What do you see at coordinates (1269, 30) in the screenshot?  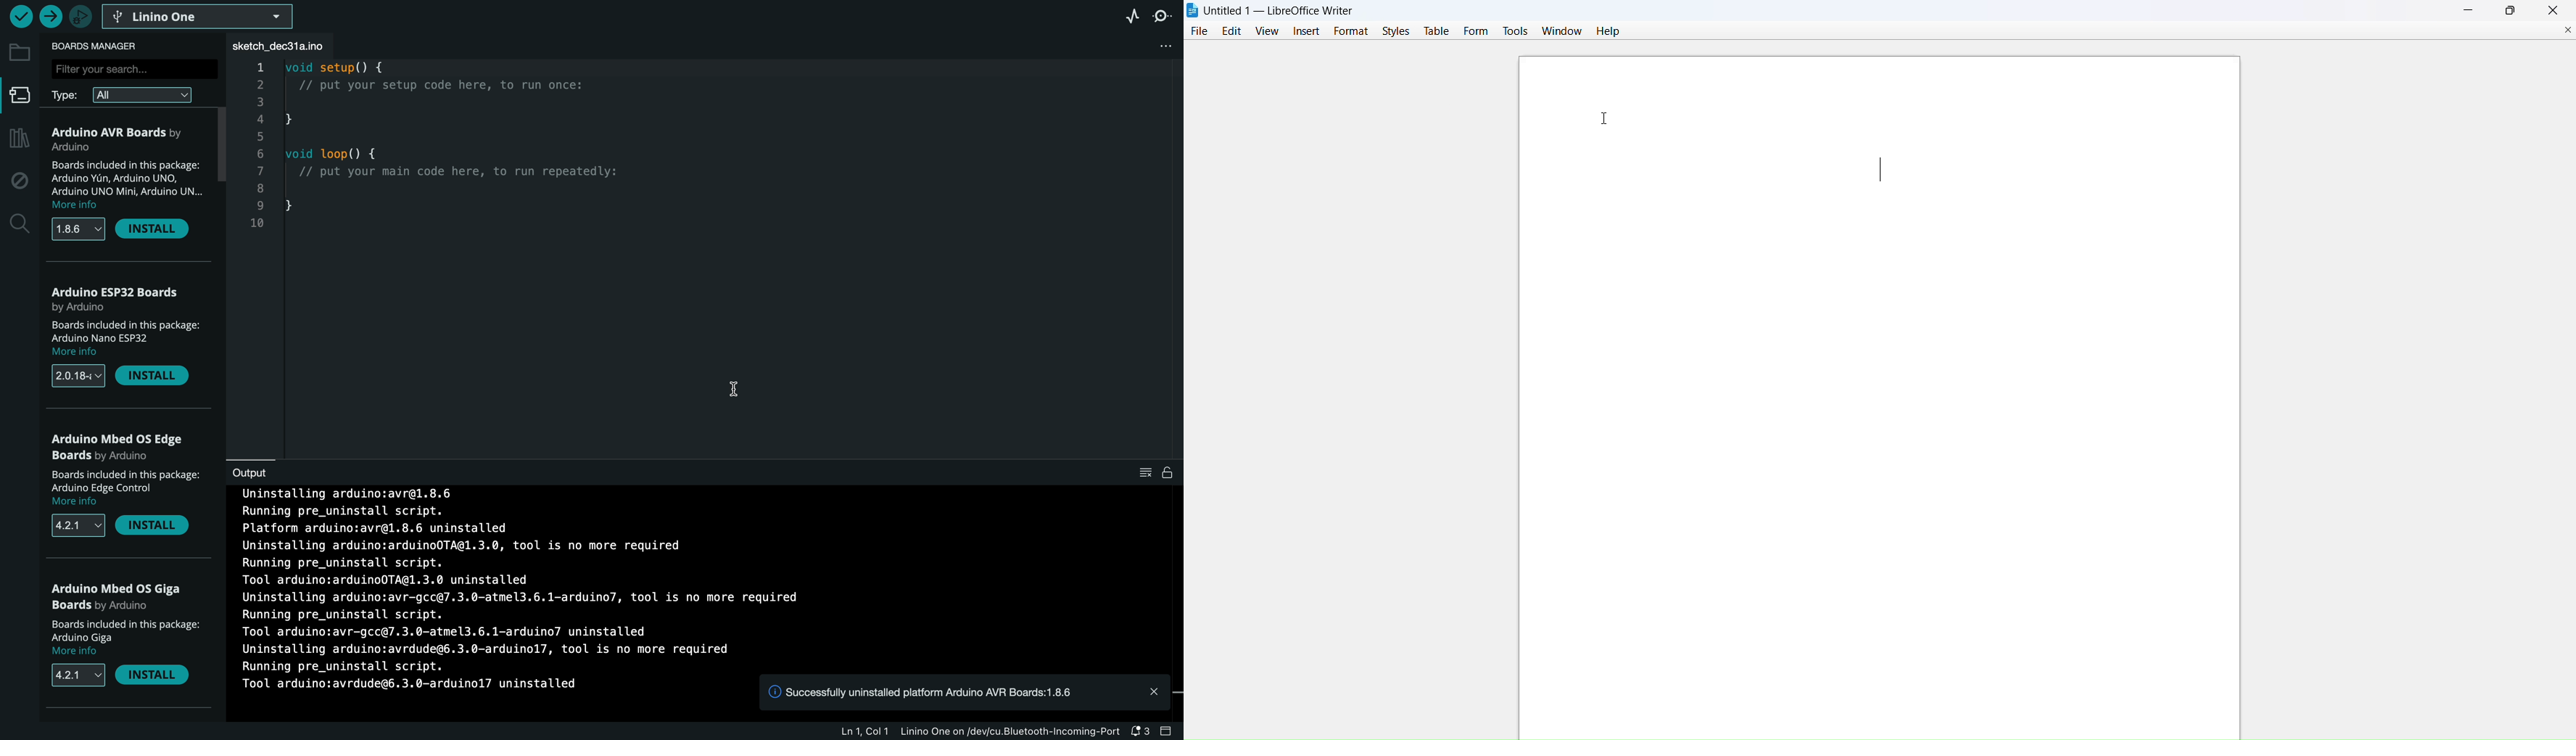 I see `view` at bounding box center [1269, 30].